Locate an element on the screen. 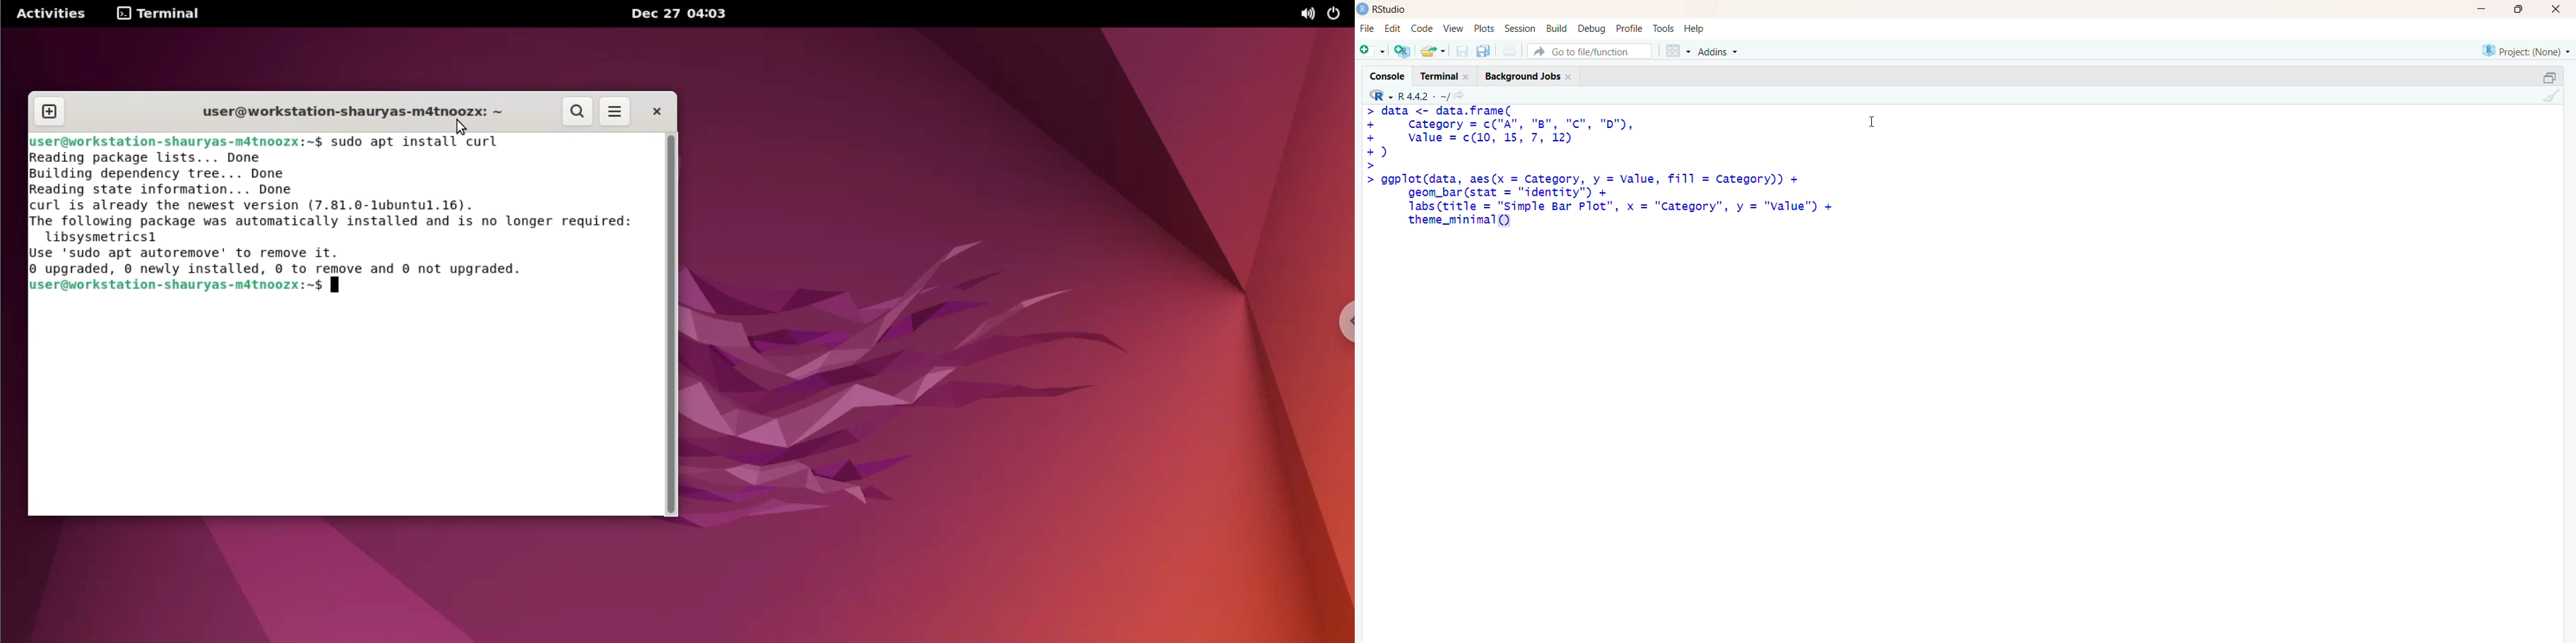 The width and height of the screenshot is (2576, 644). logo is located at coordinates (1363, 9).